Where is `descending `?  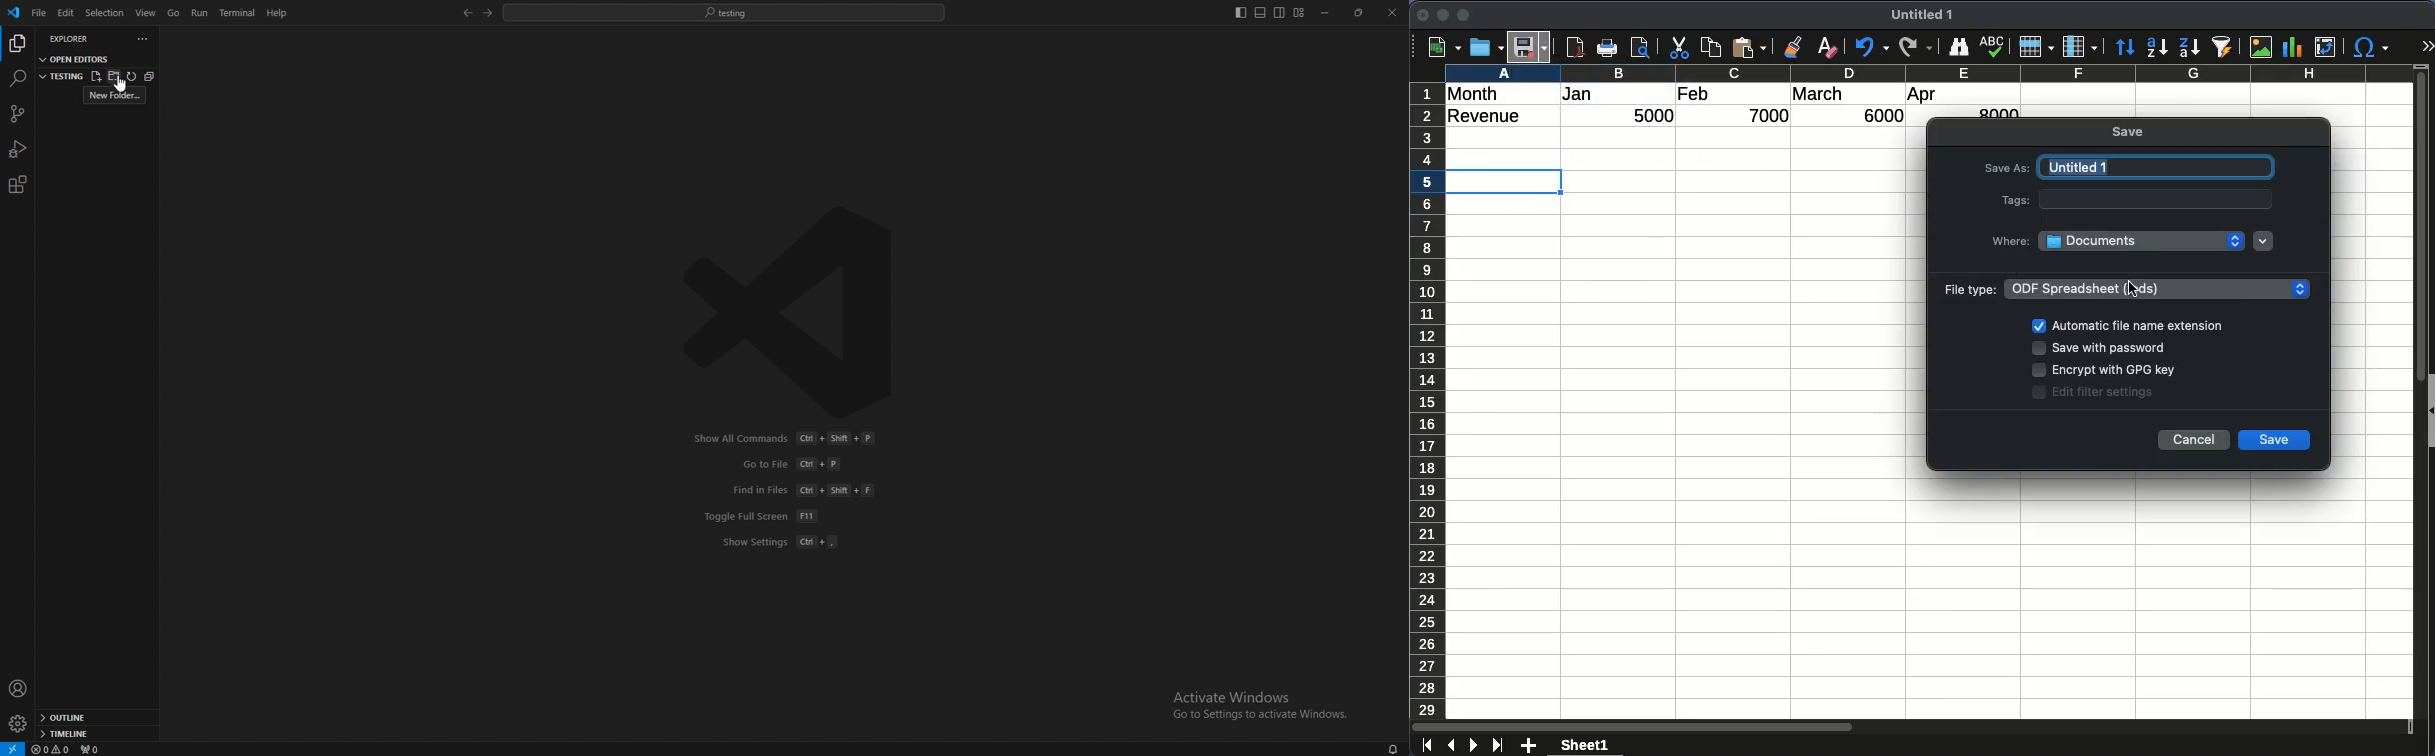 descending  is located at coordinates (2188, 46).